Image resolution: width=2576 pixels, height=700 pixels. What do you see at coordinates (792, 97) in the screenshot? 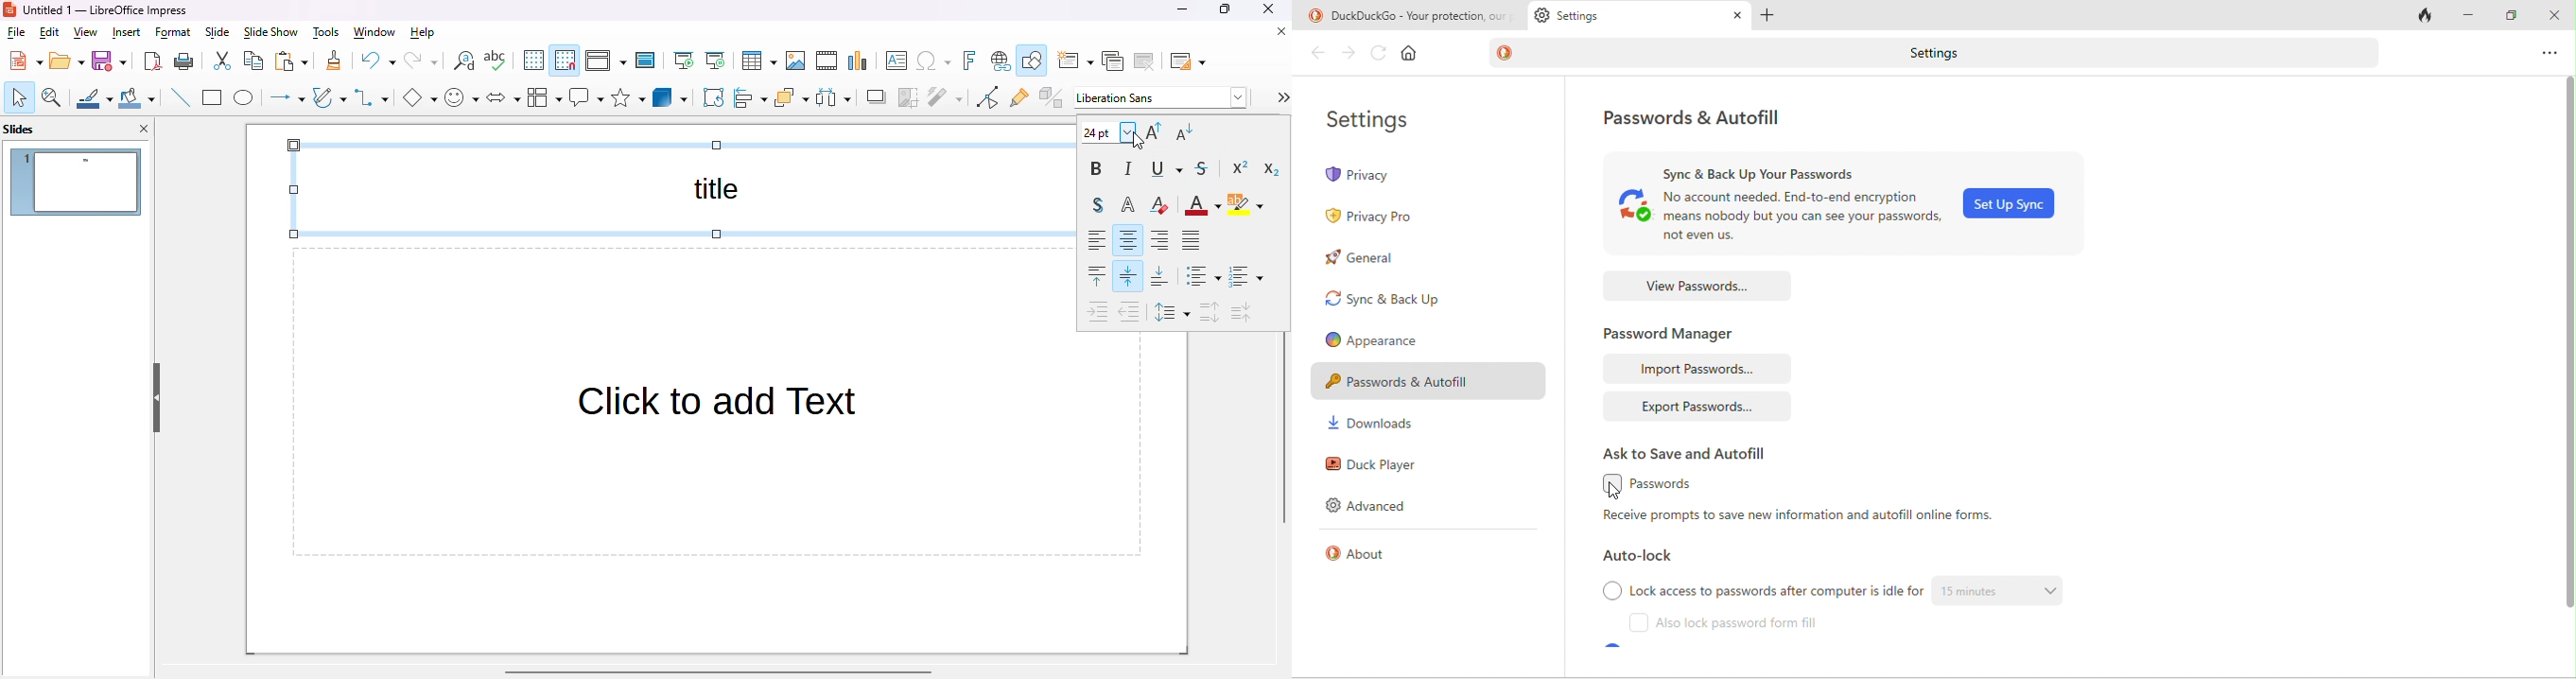
I see `arrange` at bounding box center [792, 97].